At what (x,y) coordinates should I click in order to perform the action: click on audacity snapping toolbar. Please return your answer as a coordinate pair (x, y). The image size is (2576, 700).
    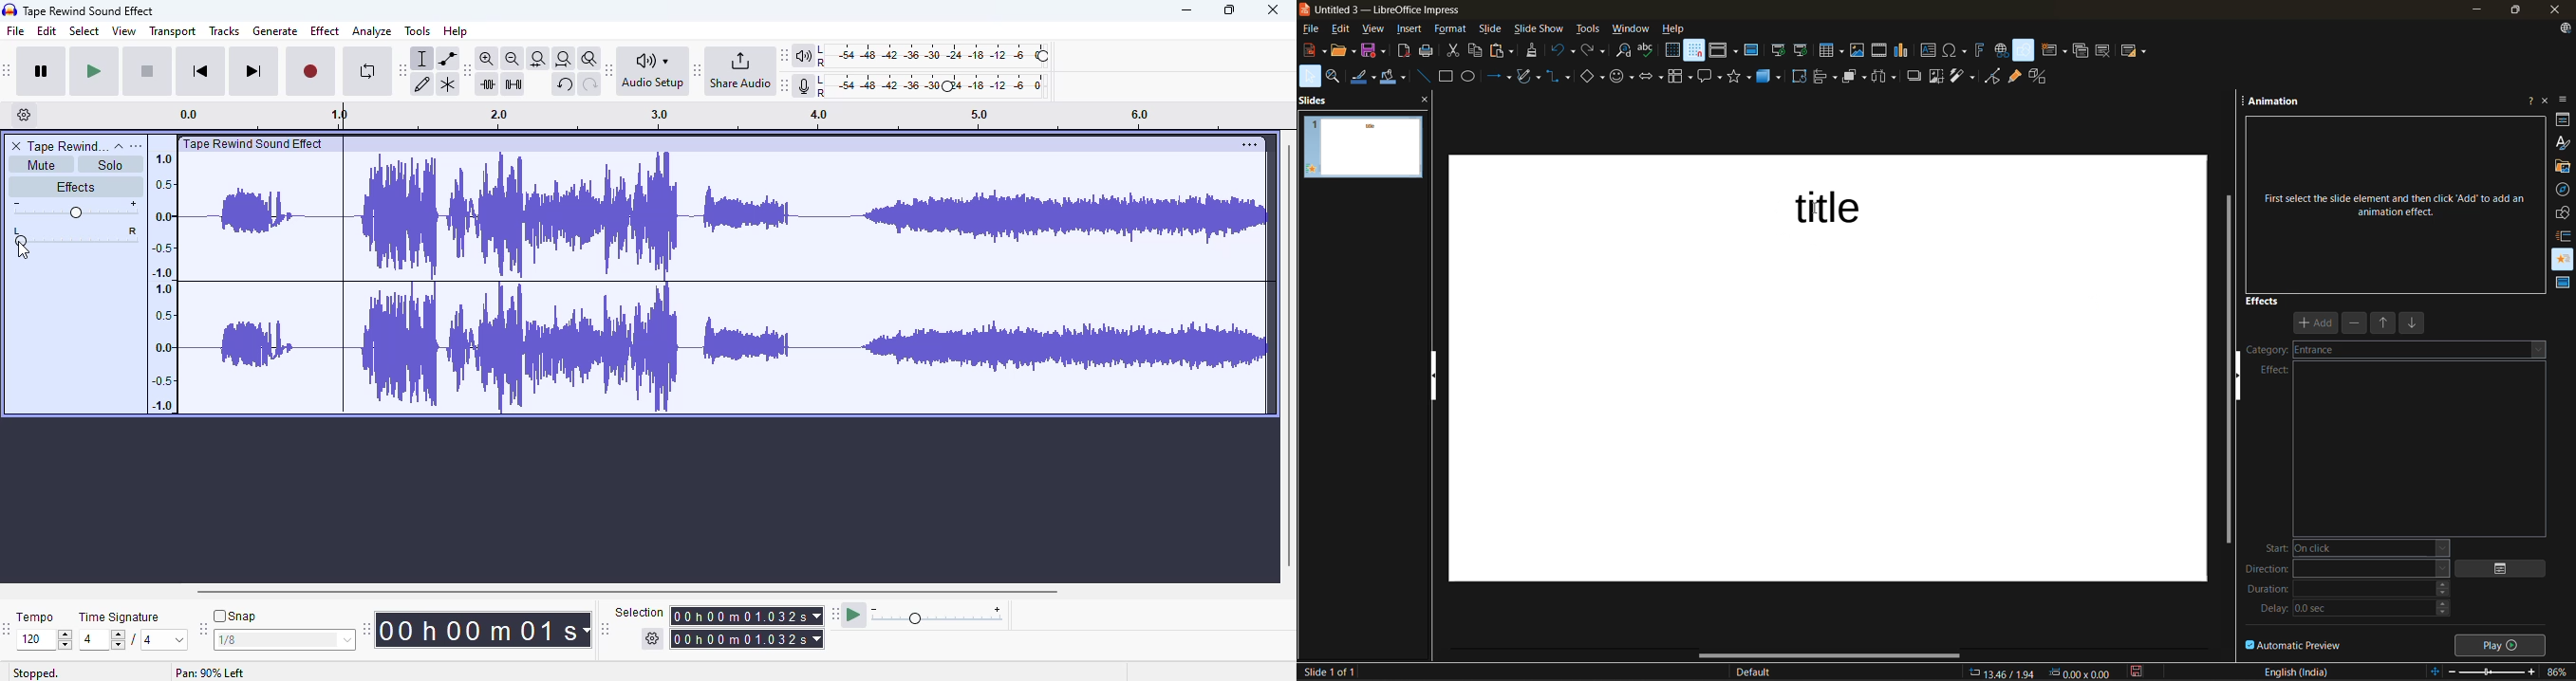
    Looking at the image, I should click on (202, 628).